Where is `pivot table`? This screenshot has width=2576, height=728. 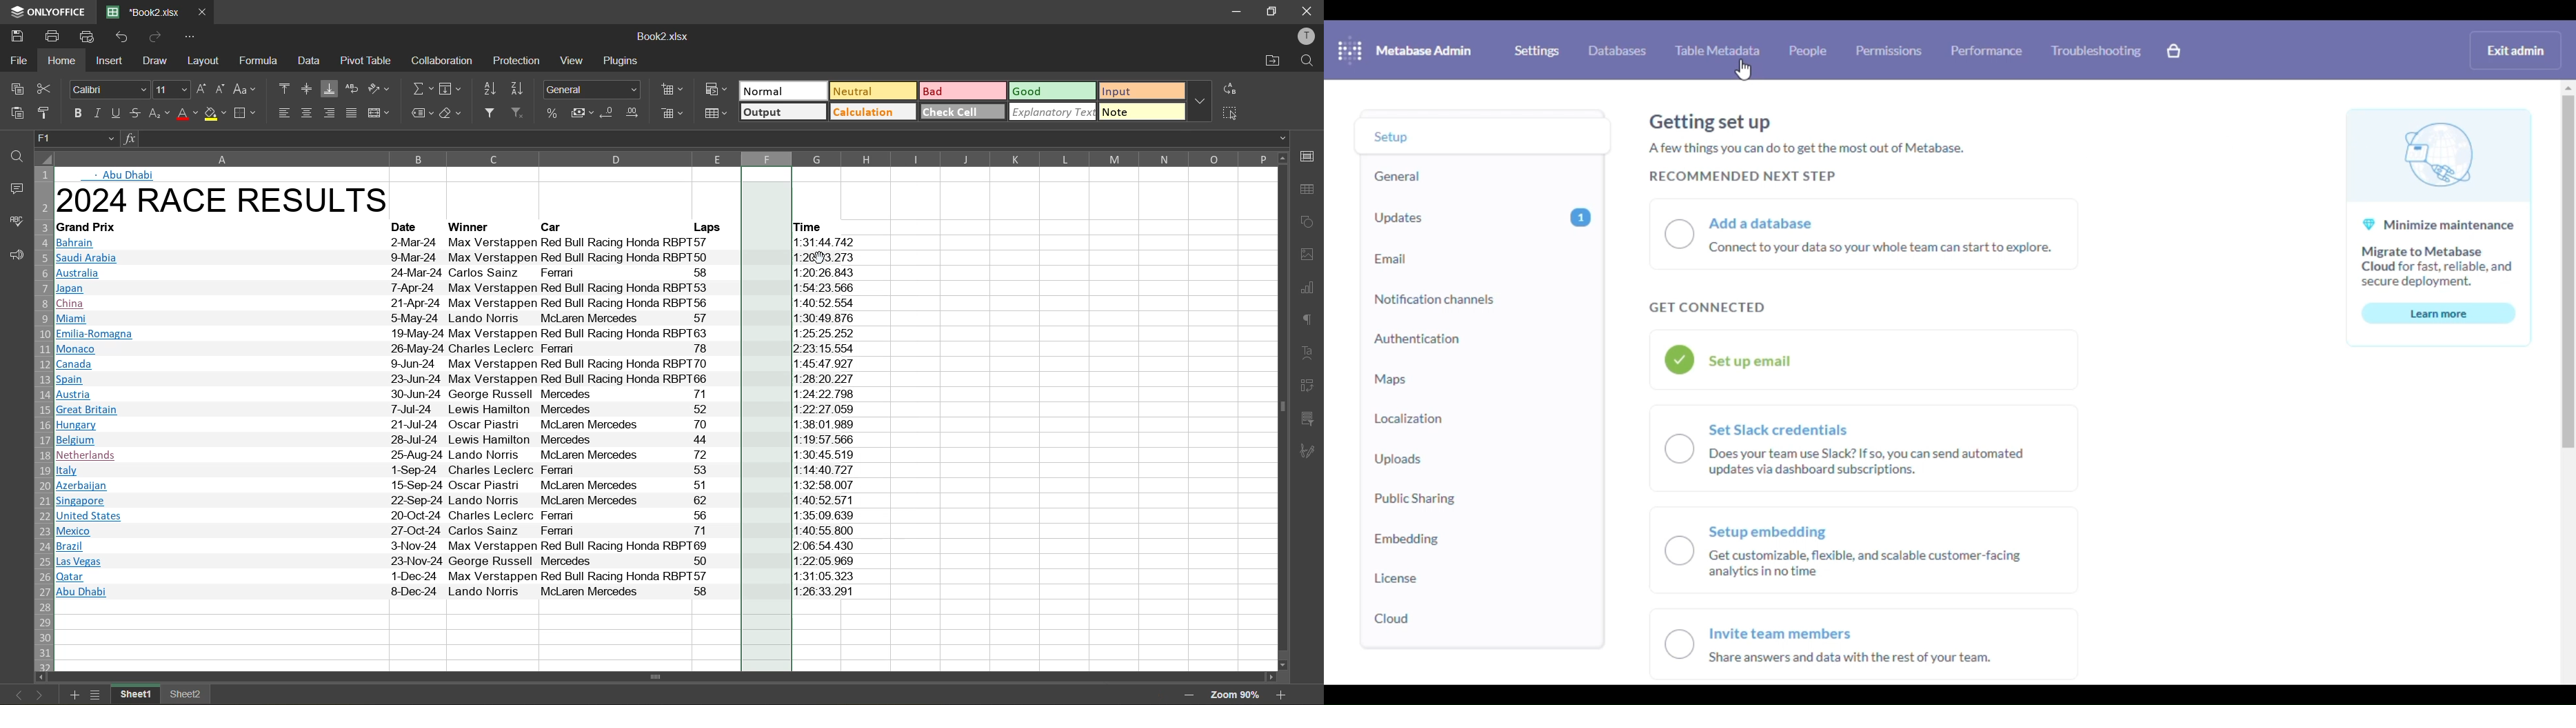
pivot table is located at coordinates (365, 61).